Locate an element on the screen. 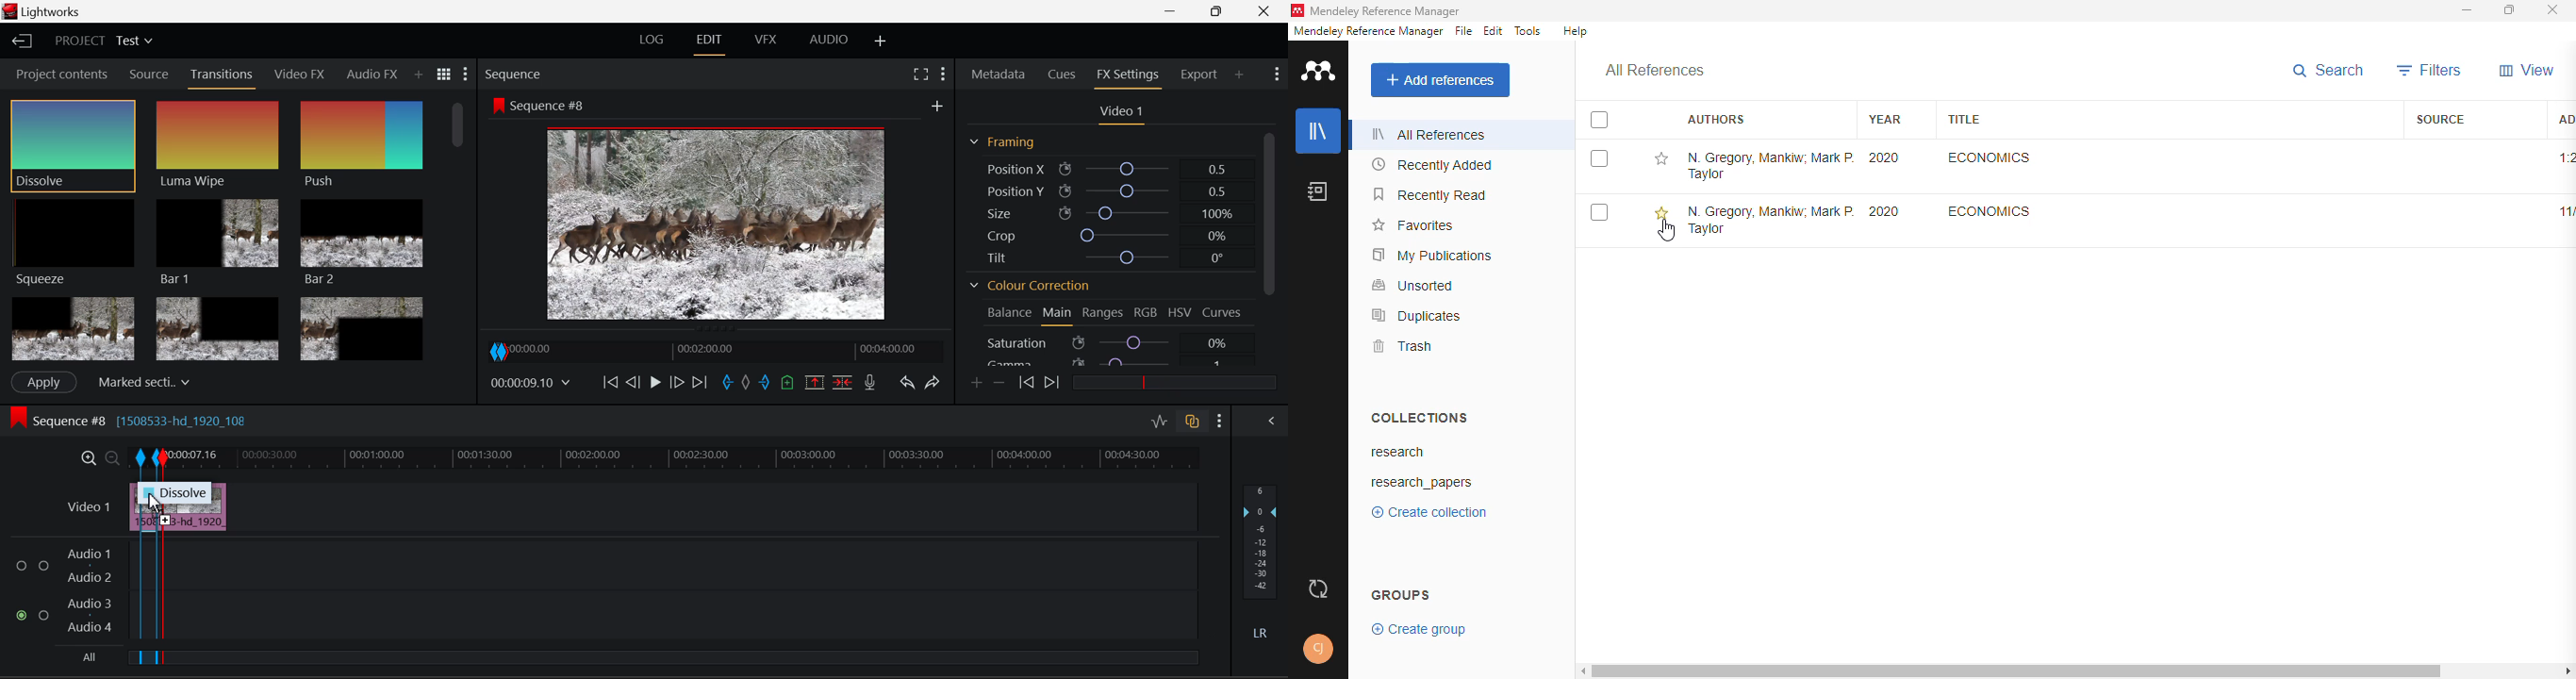 This screenshot has width=2576, height=700. Sequence #8 Editing Section is located at coordinates (169, 423).